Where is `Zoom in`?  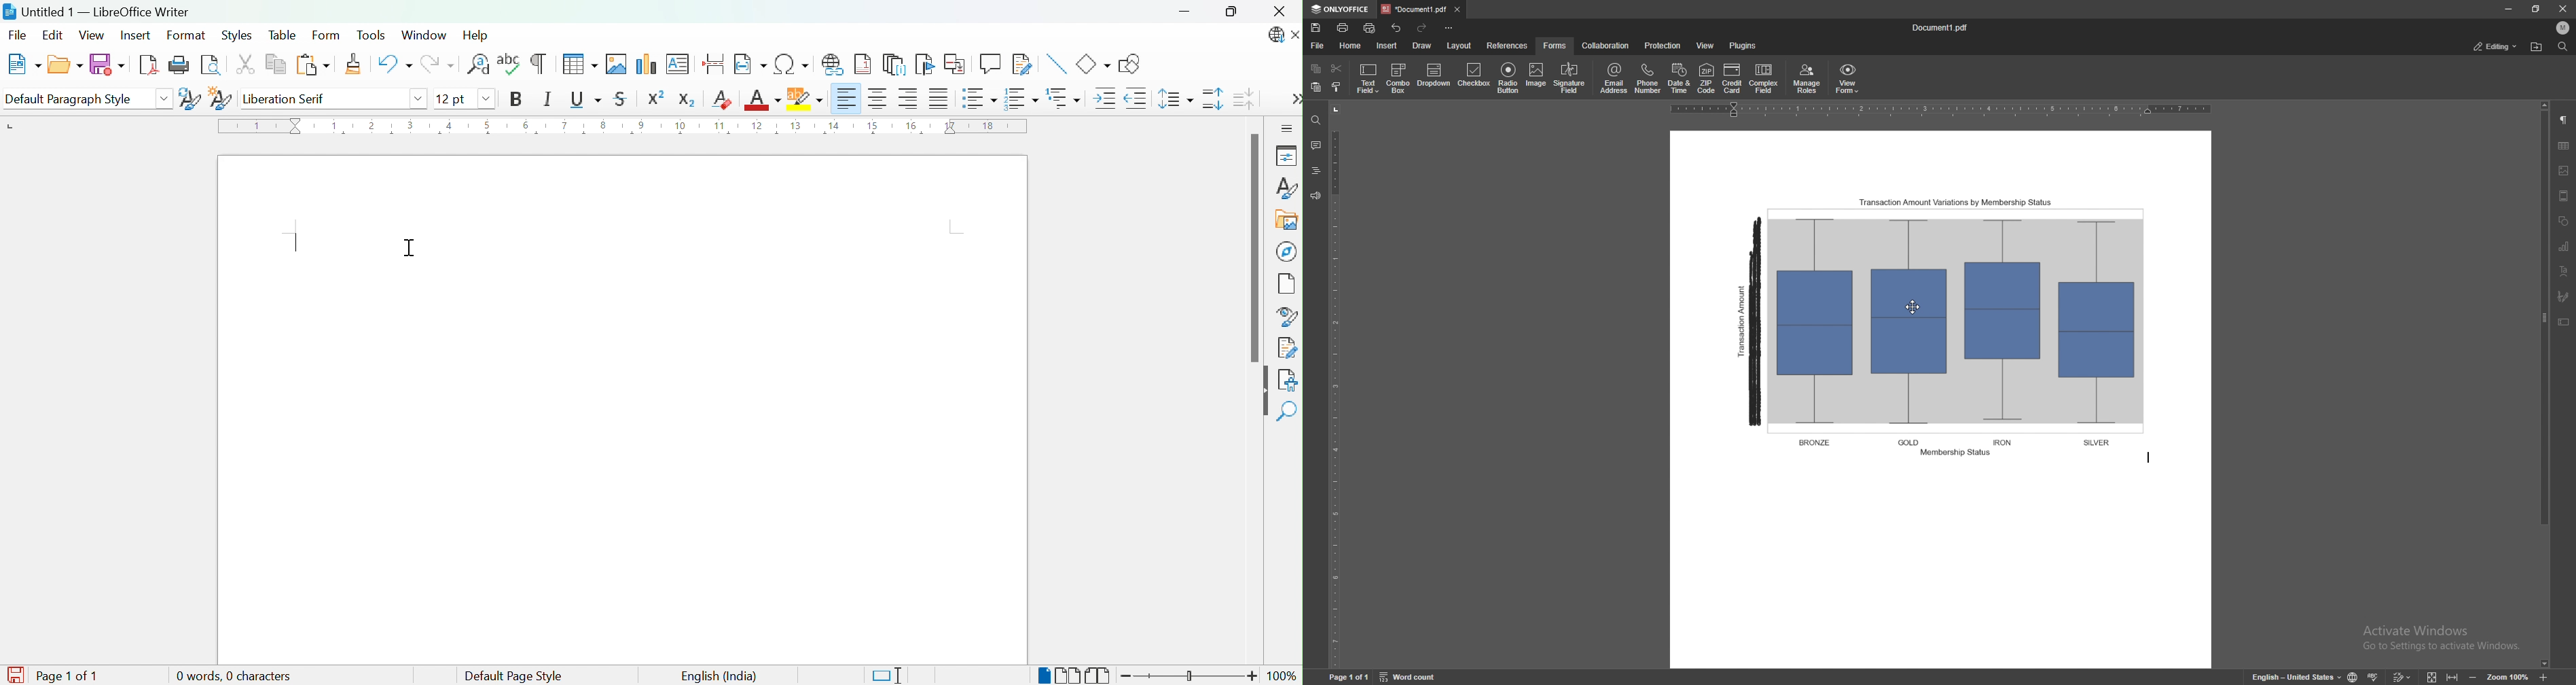 Zoom in is located at coordinates (1253, 675).